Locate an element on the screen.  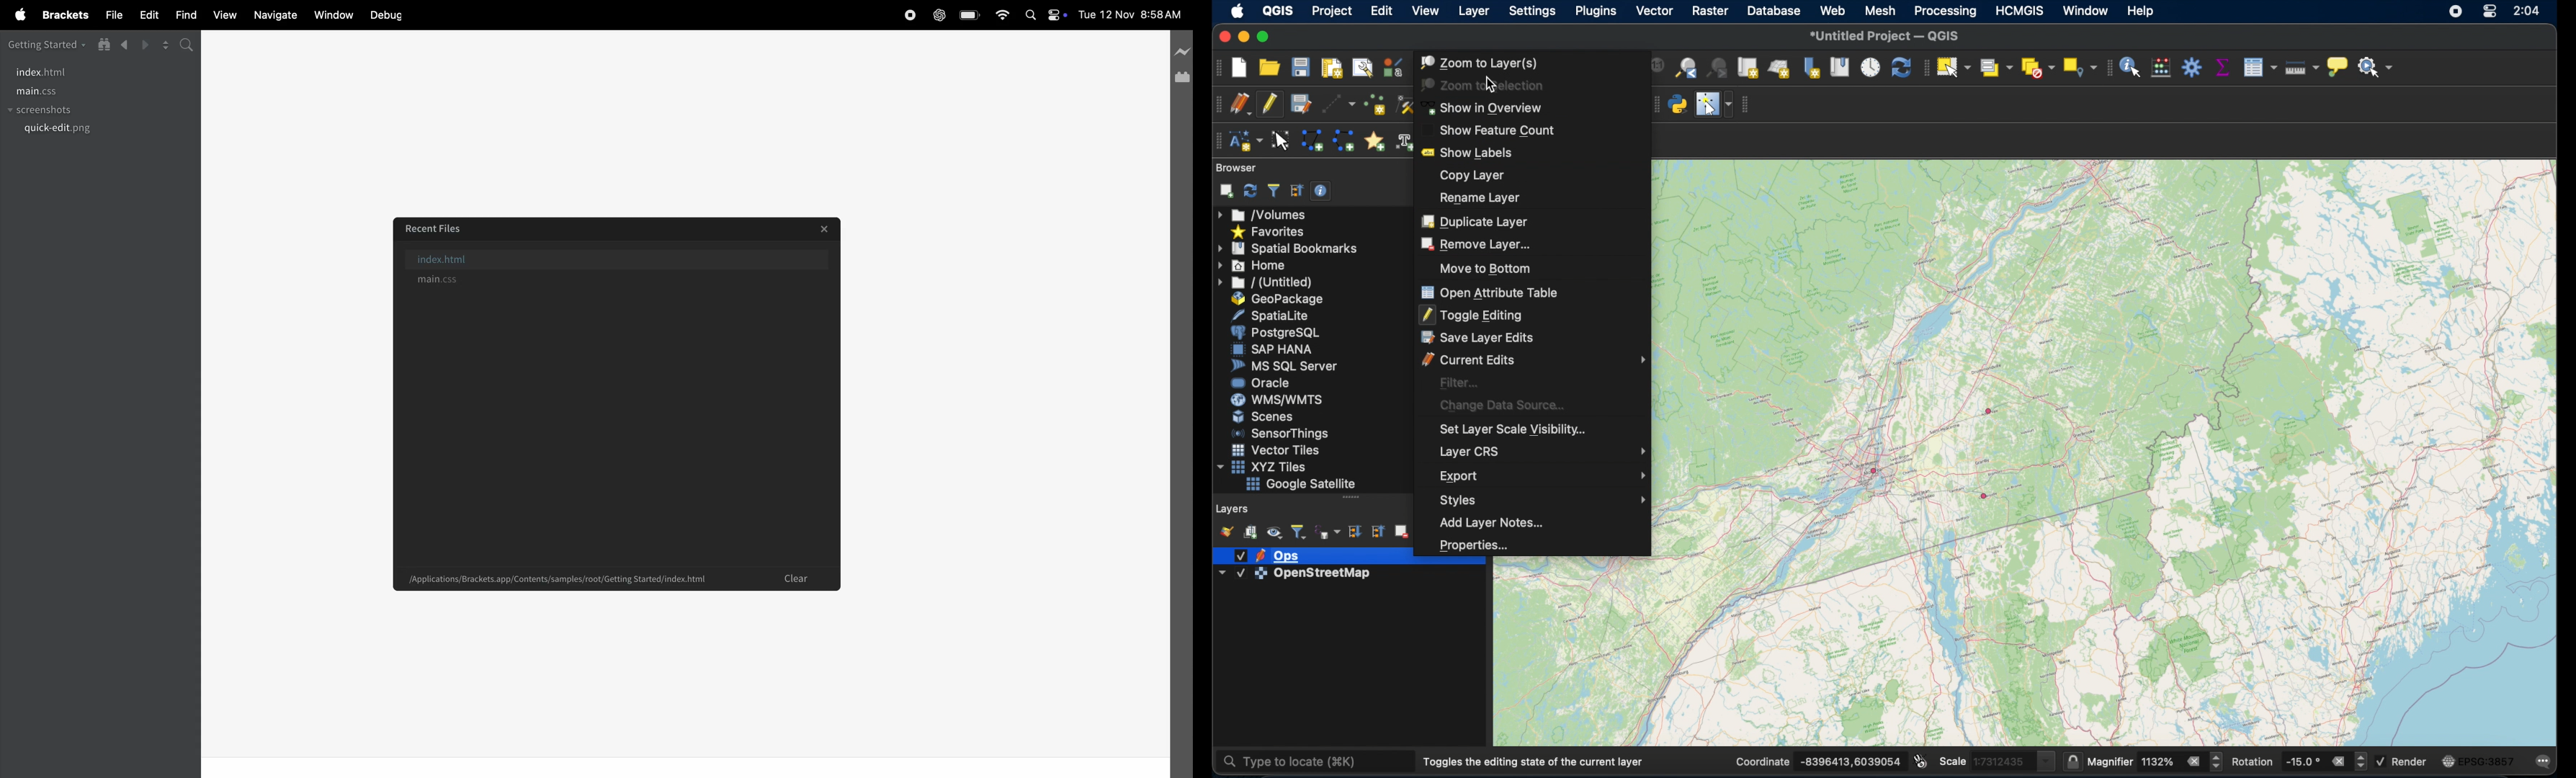
scenes is located at coordinates (1264, 416).